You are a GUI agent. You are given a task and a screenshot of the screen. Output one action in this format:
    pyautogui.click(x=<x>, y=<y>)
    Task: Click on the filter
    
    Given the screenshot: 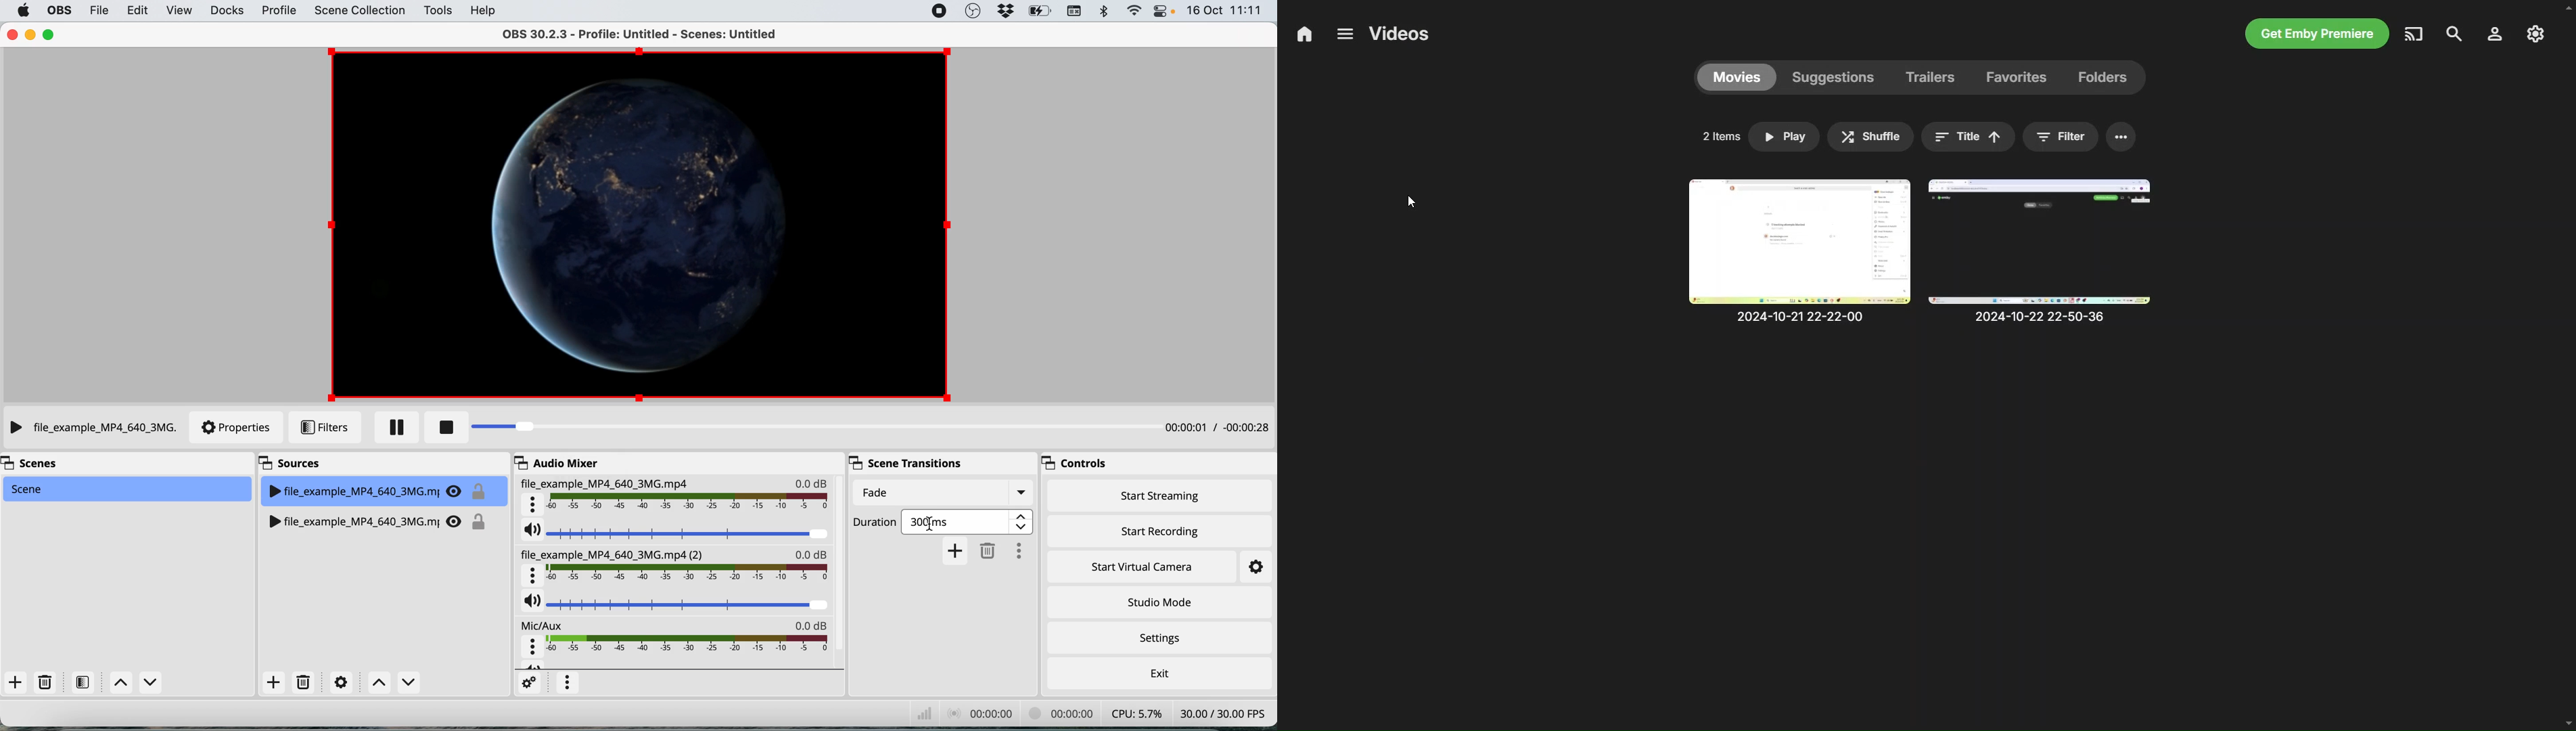 What is the action you would take?
    pyautogui.click(x=2060, y=136)
    